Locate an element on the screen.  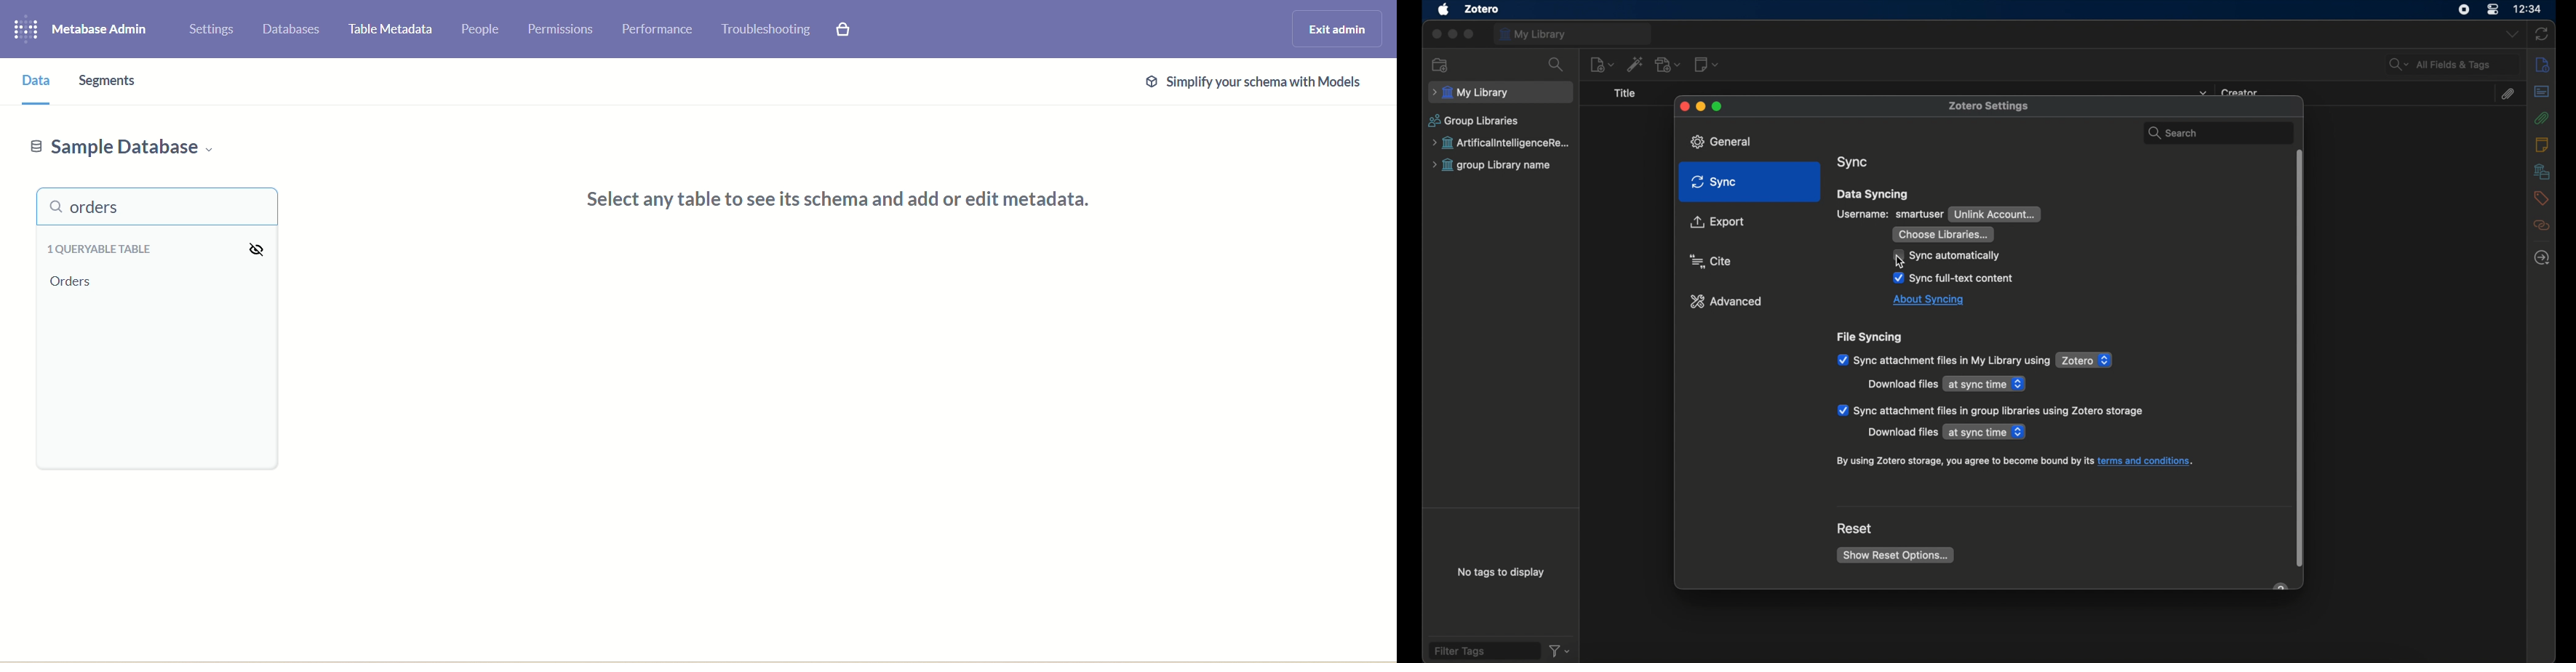
info is located at coordinates (2542, 64).